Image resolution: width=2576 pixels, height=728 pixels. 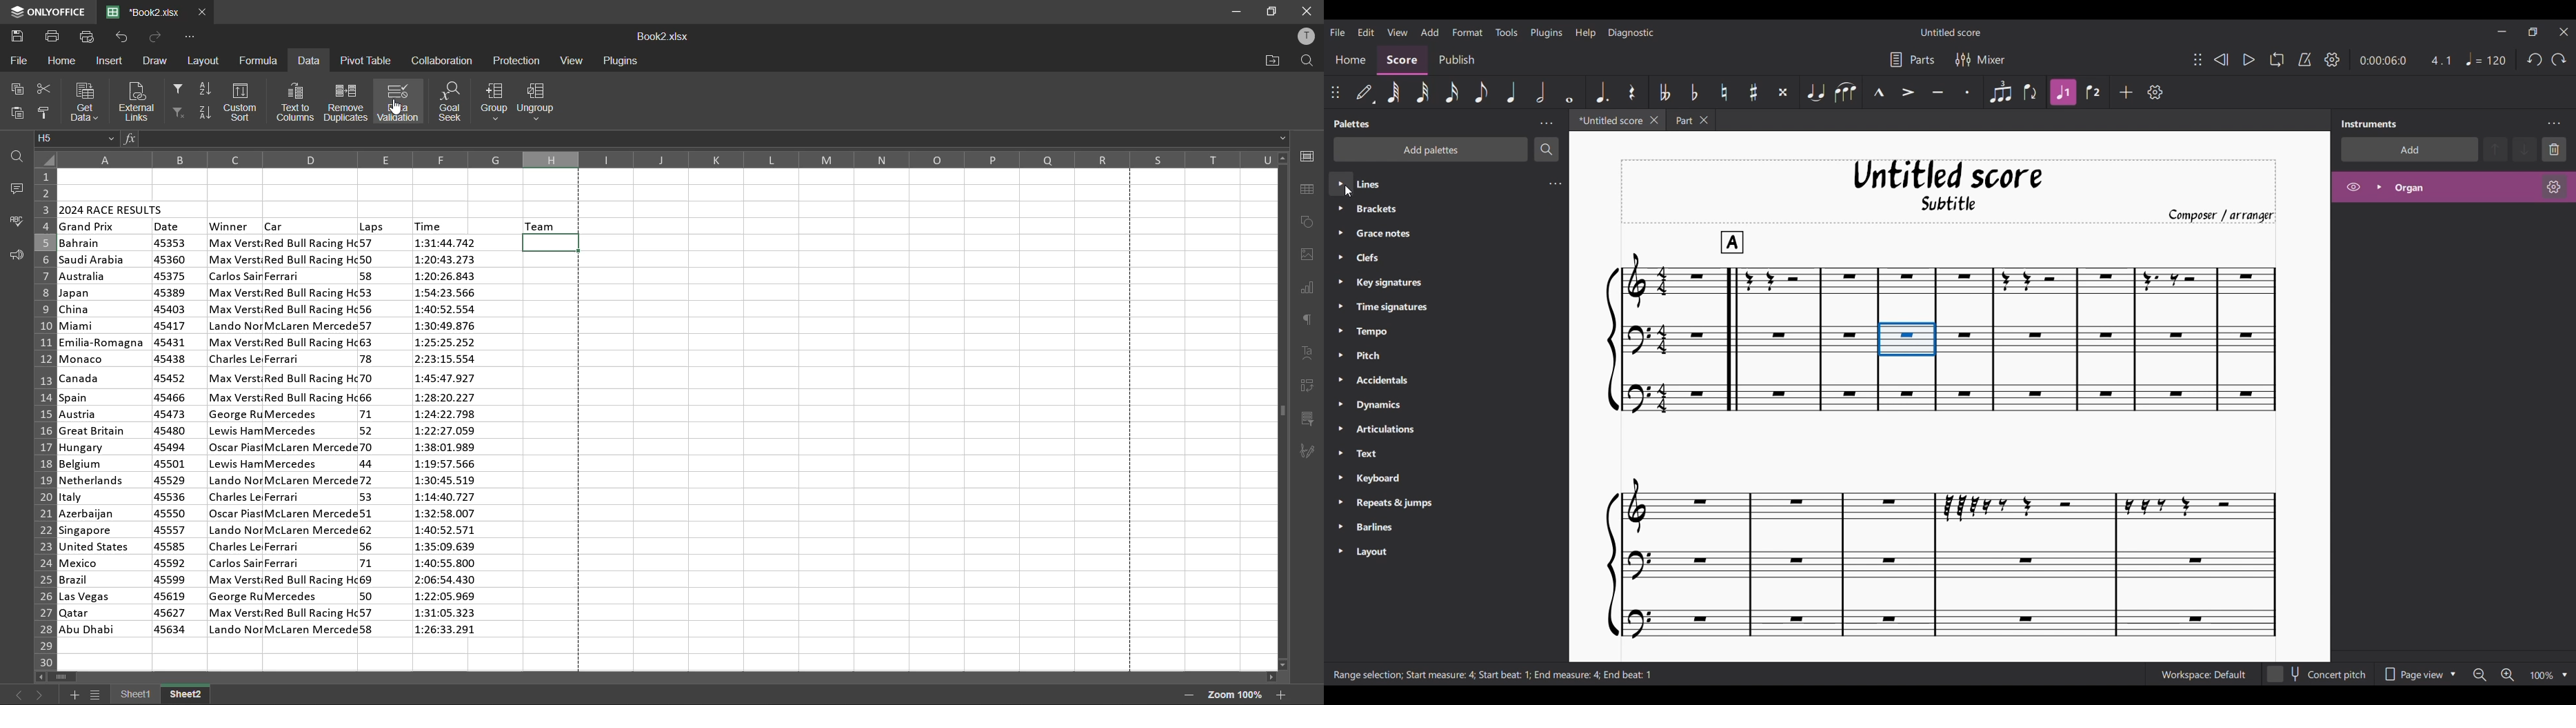 I want to click on filter, so click(x=177, y=87).